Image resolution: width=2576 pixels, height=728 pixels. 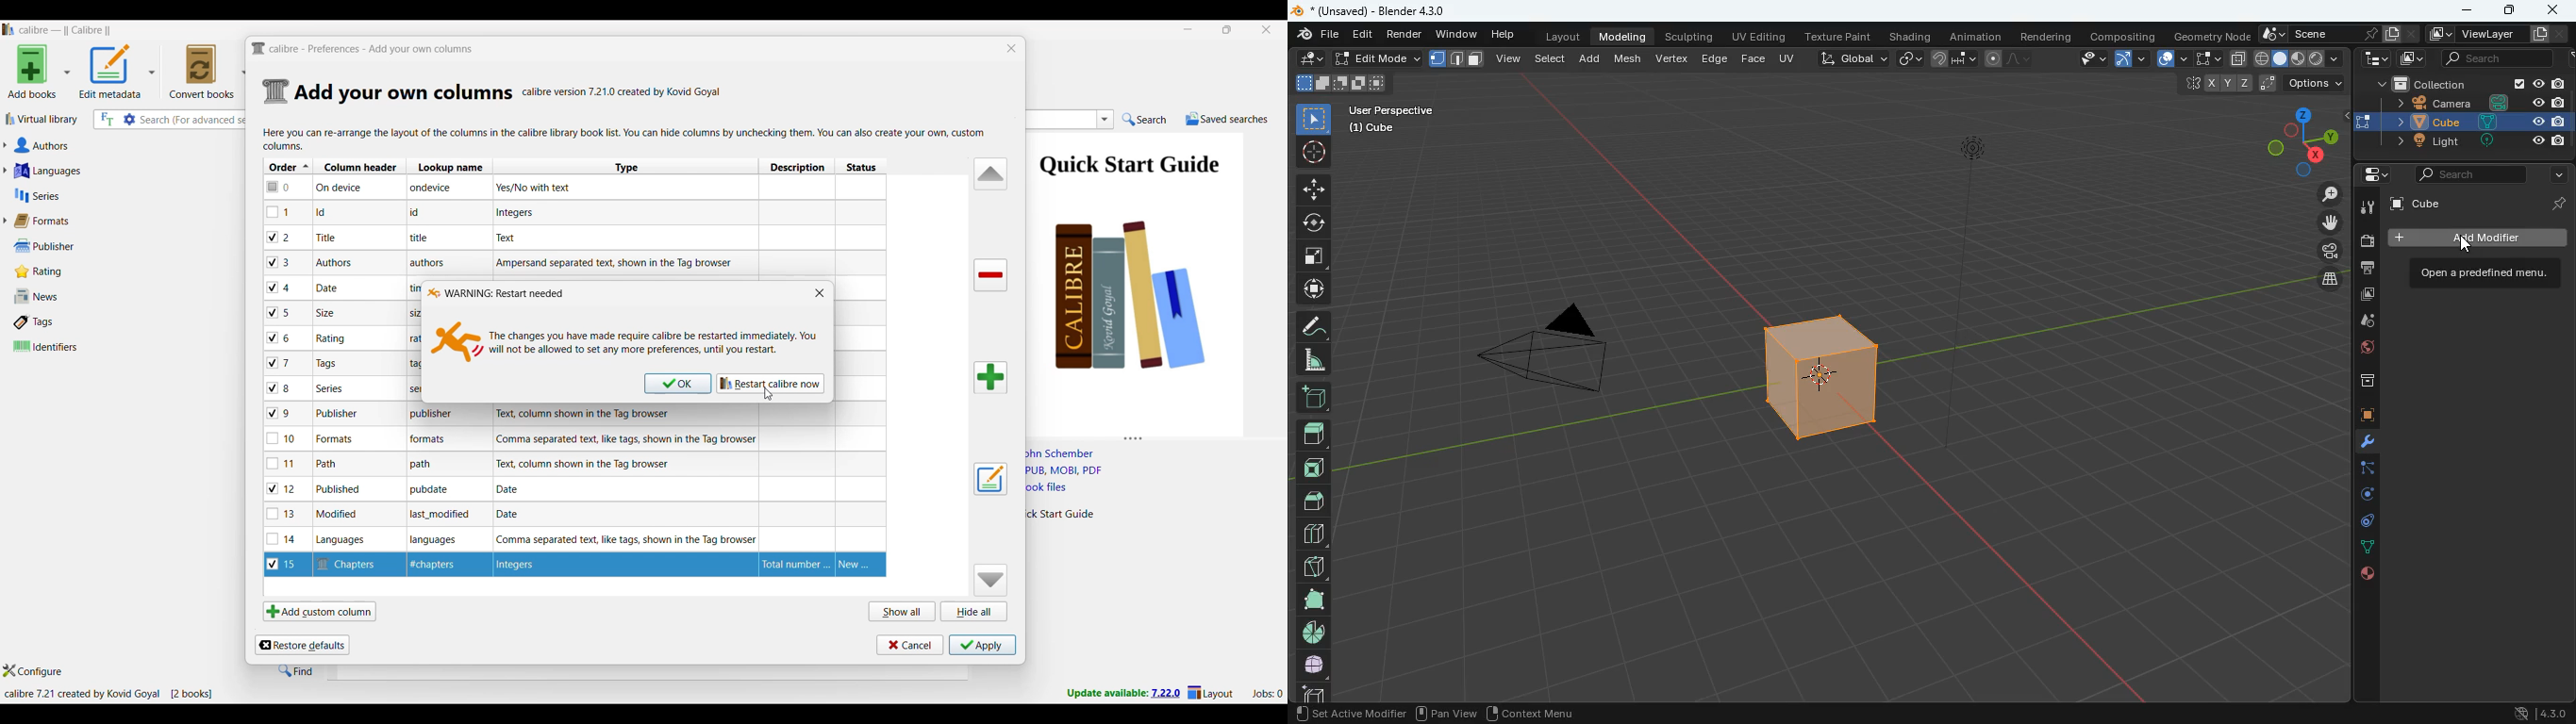 I want to click on Move row down, so click(x=991, y=580).